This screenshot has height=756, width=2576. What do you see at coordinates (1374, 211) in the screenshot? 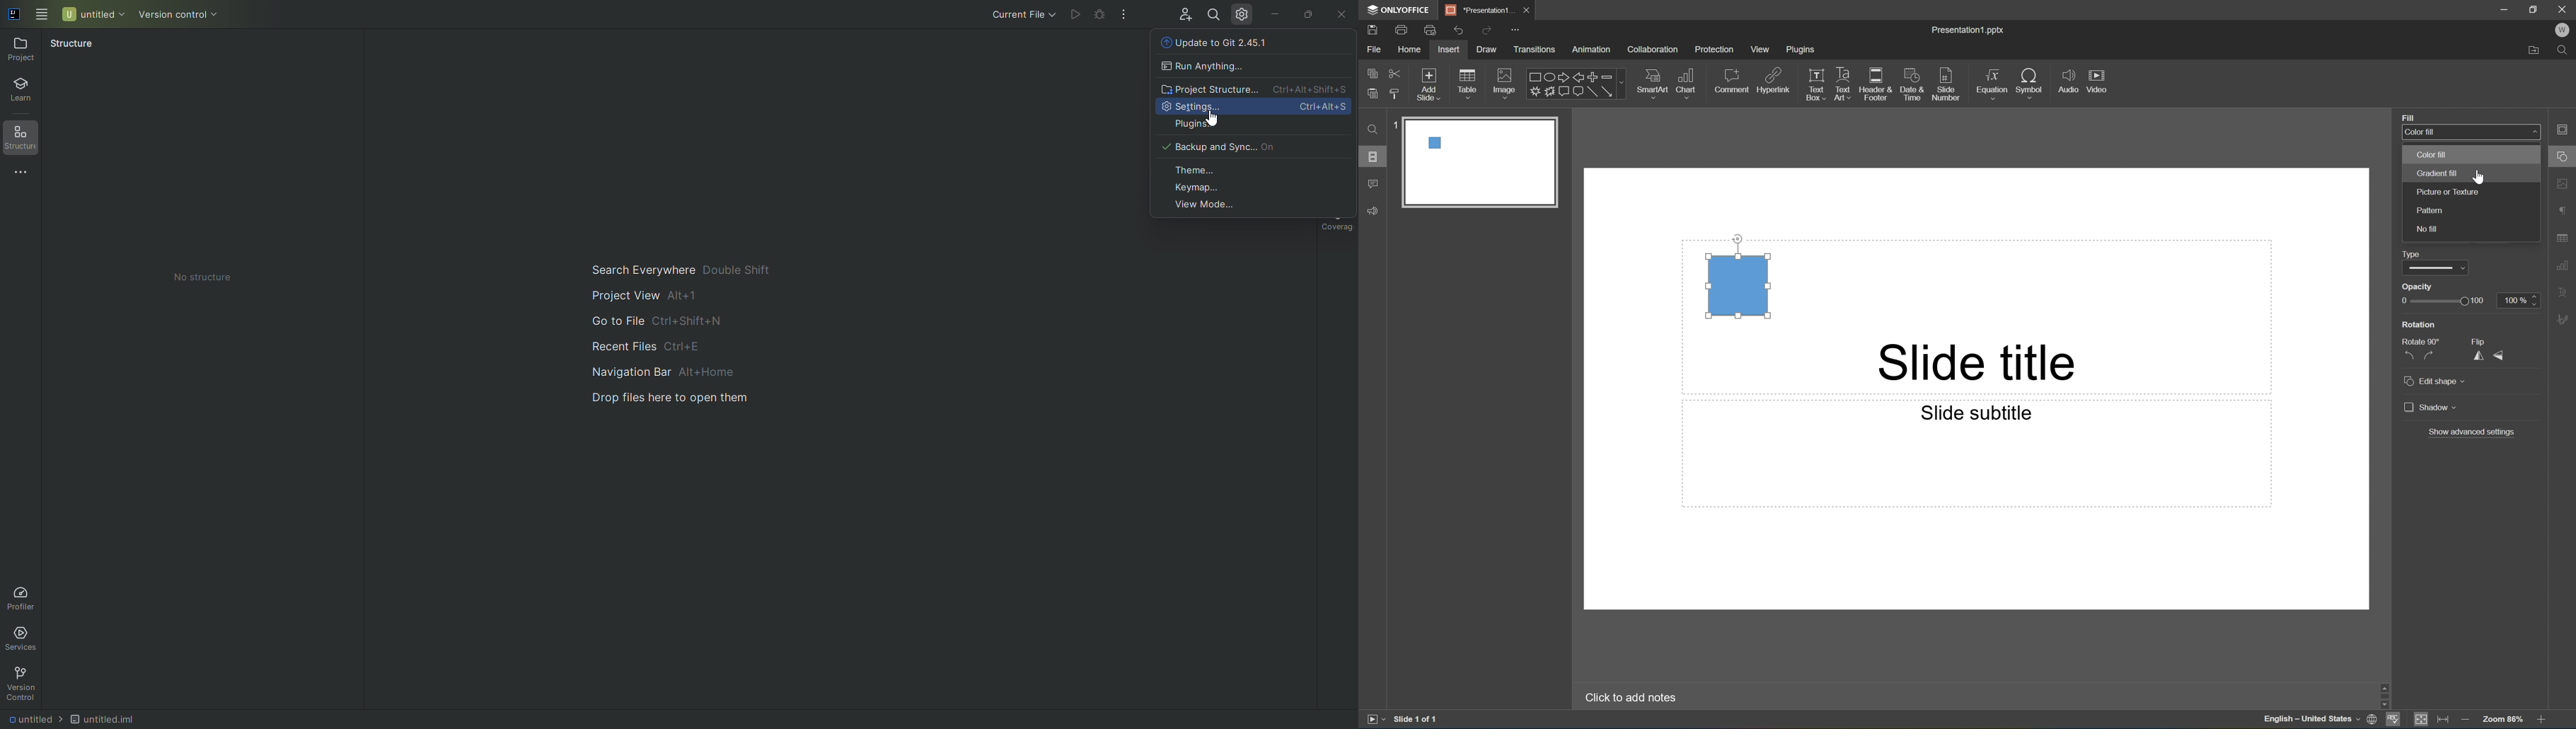
I see `Feedback & Support` at bounding box center [1374, 211].